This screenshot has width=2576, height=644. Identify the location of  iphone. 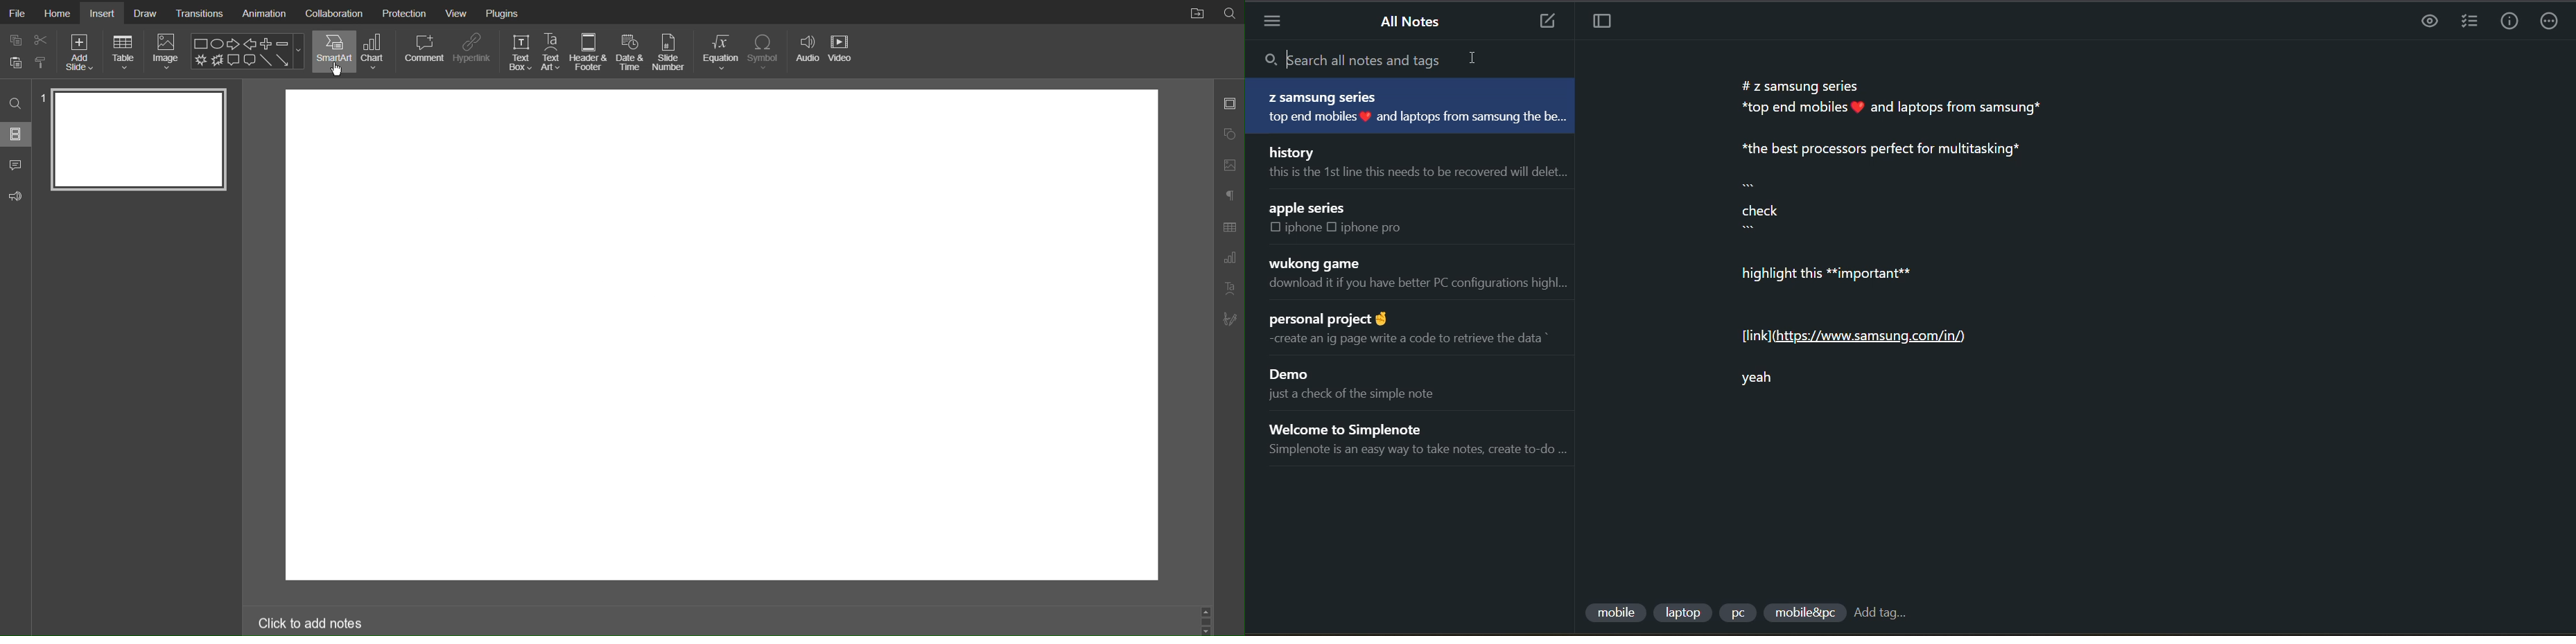
(1302, 227).